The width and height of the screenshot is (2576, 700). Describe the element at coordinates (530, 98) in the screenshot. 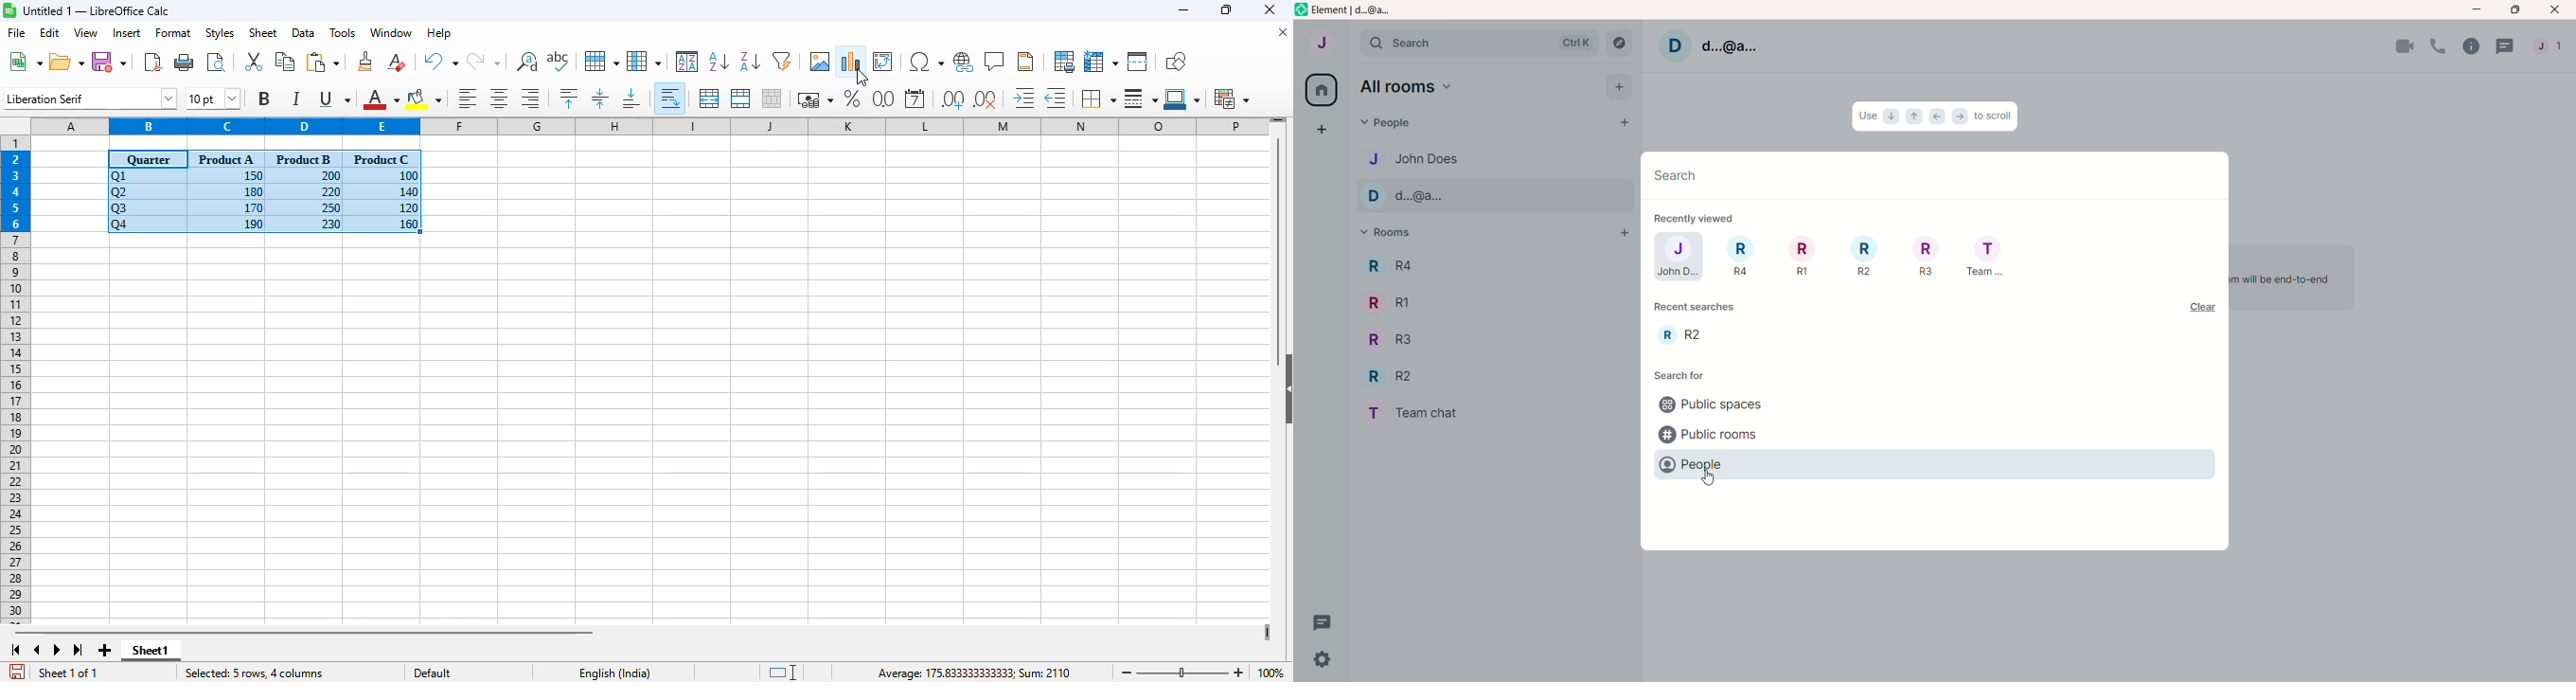

I see `align right` at that location.